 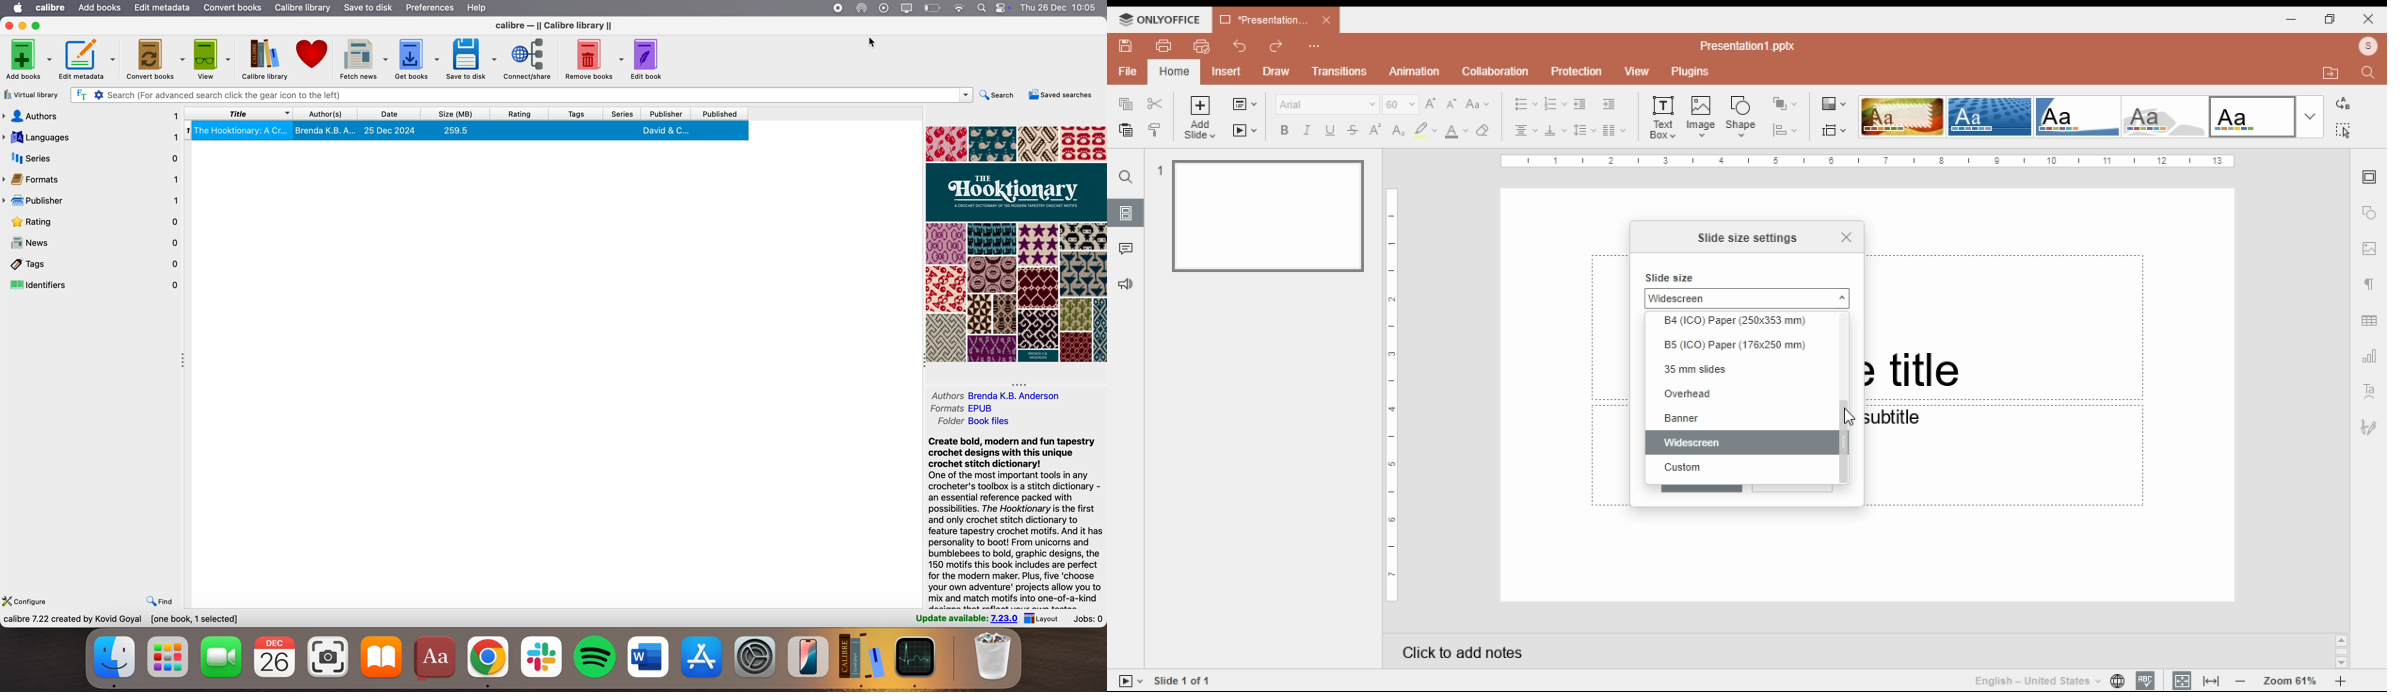 What do you see at coordinates (669, 113) in the screenshot?
I see `publisher` at bounding box center [669, 113].